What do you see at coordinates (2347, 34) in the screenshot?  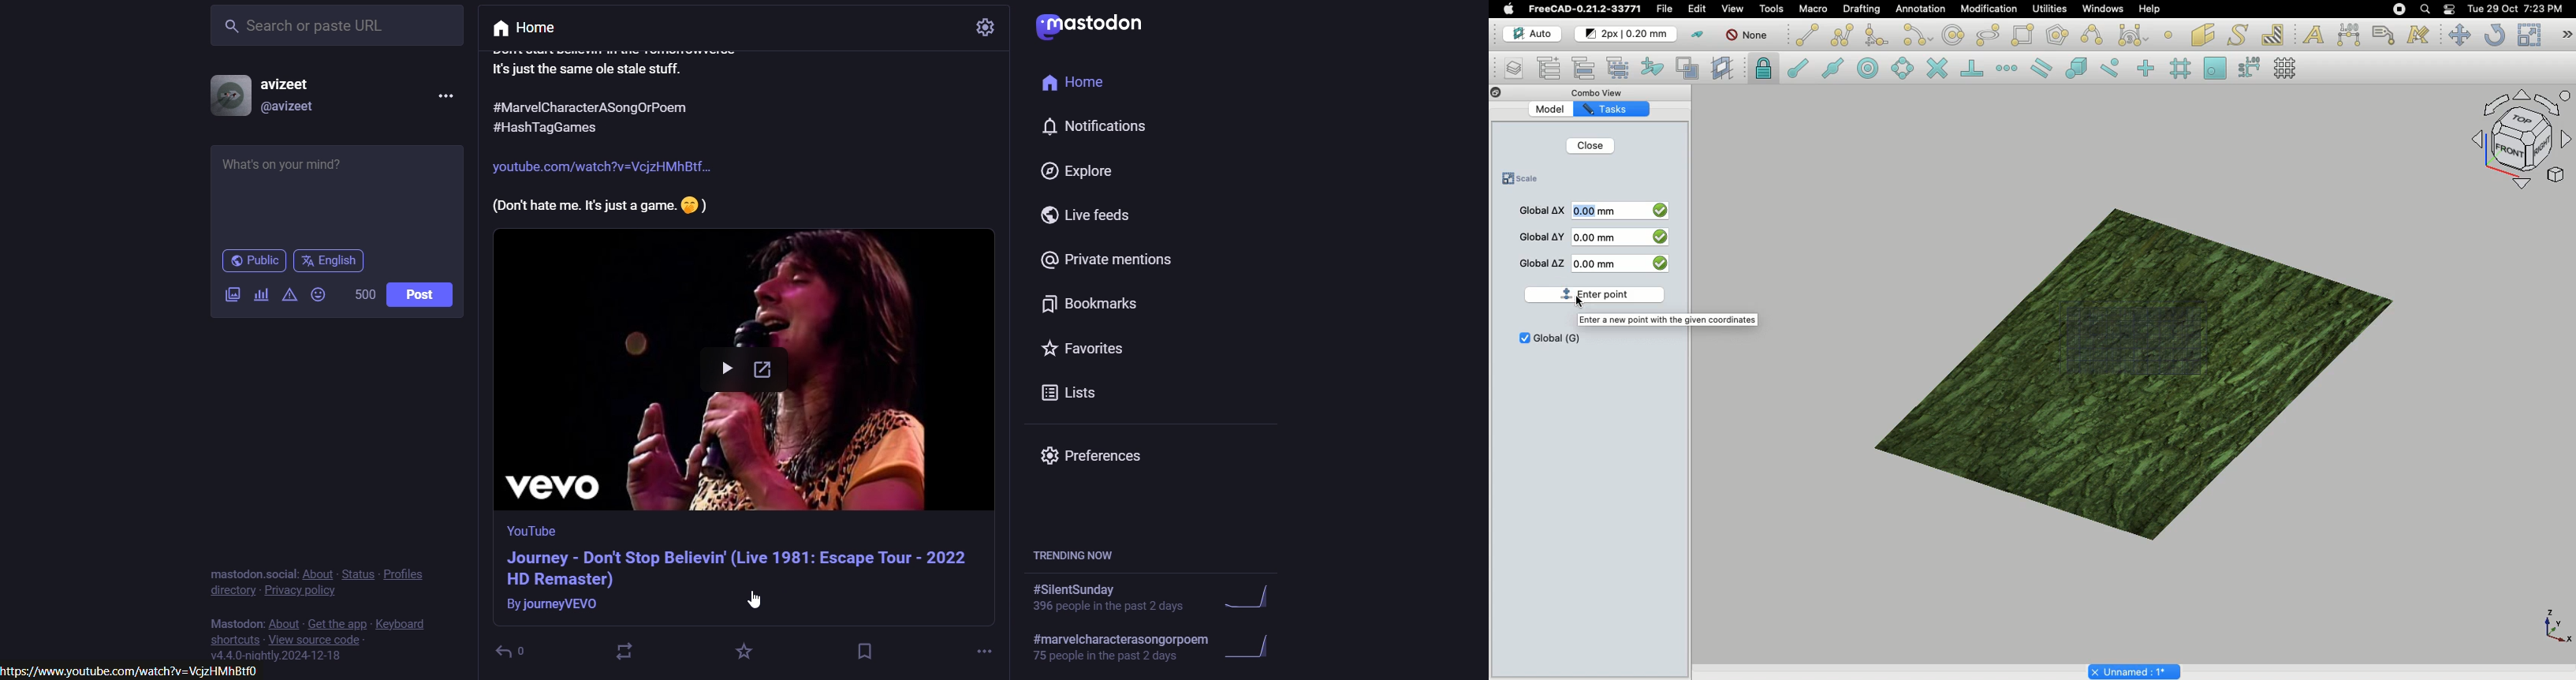 I see `Dimension` at bounding box center [2347, 34].